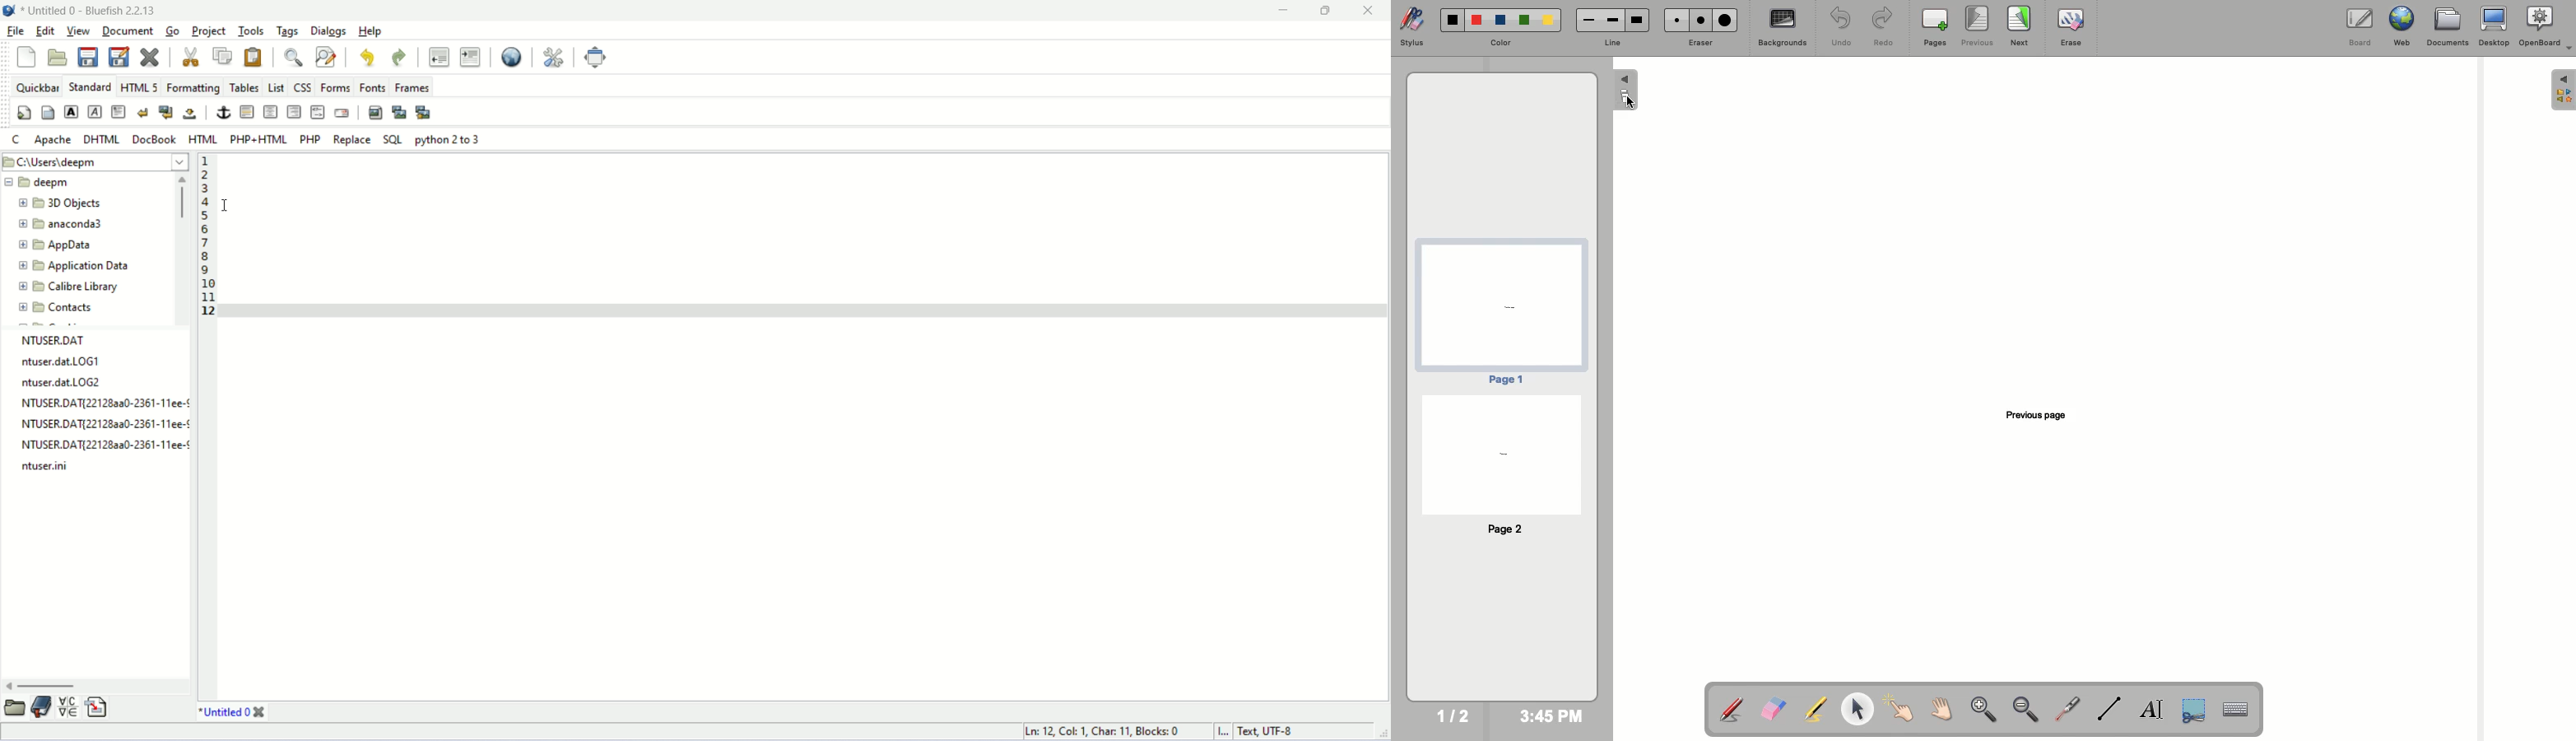 The height and width of the screenshot is (756, 2576). I want to click on Highlight, so click(1812, 709).